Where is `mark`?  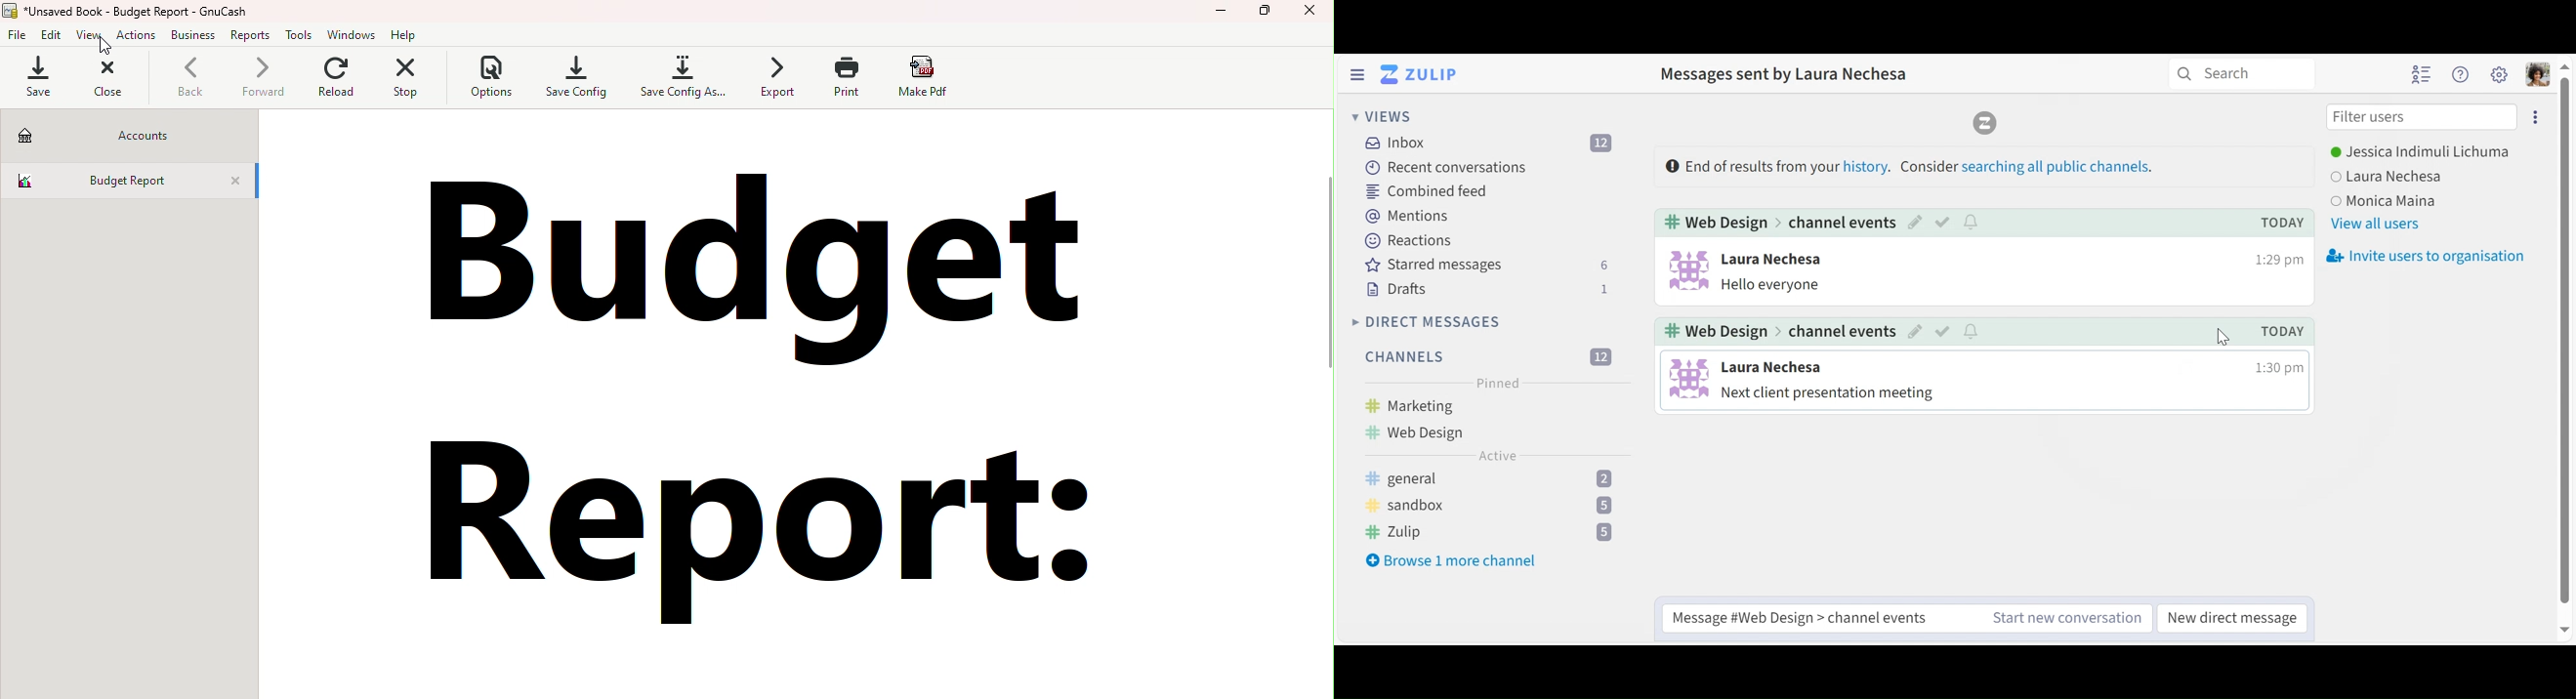
mark is located at coordinates (1942, 222).